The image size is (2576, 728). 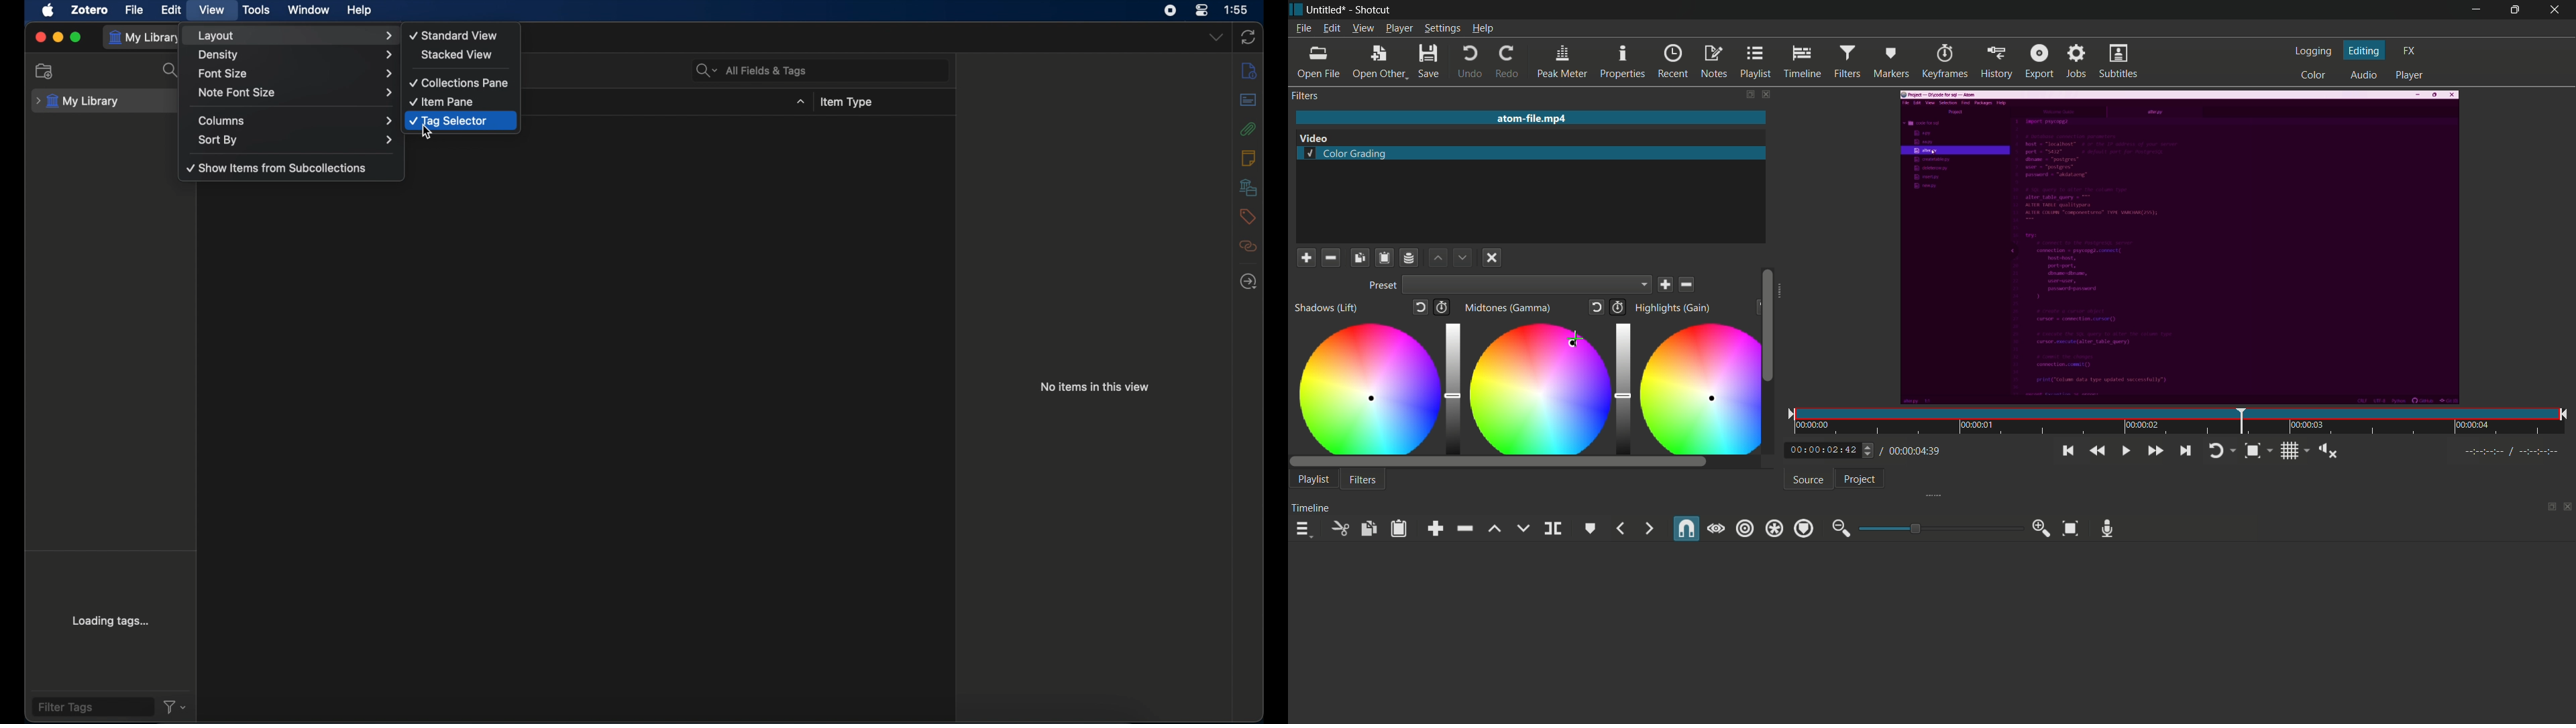 I want to click on tag selector, so click(x=447, y=121).